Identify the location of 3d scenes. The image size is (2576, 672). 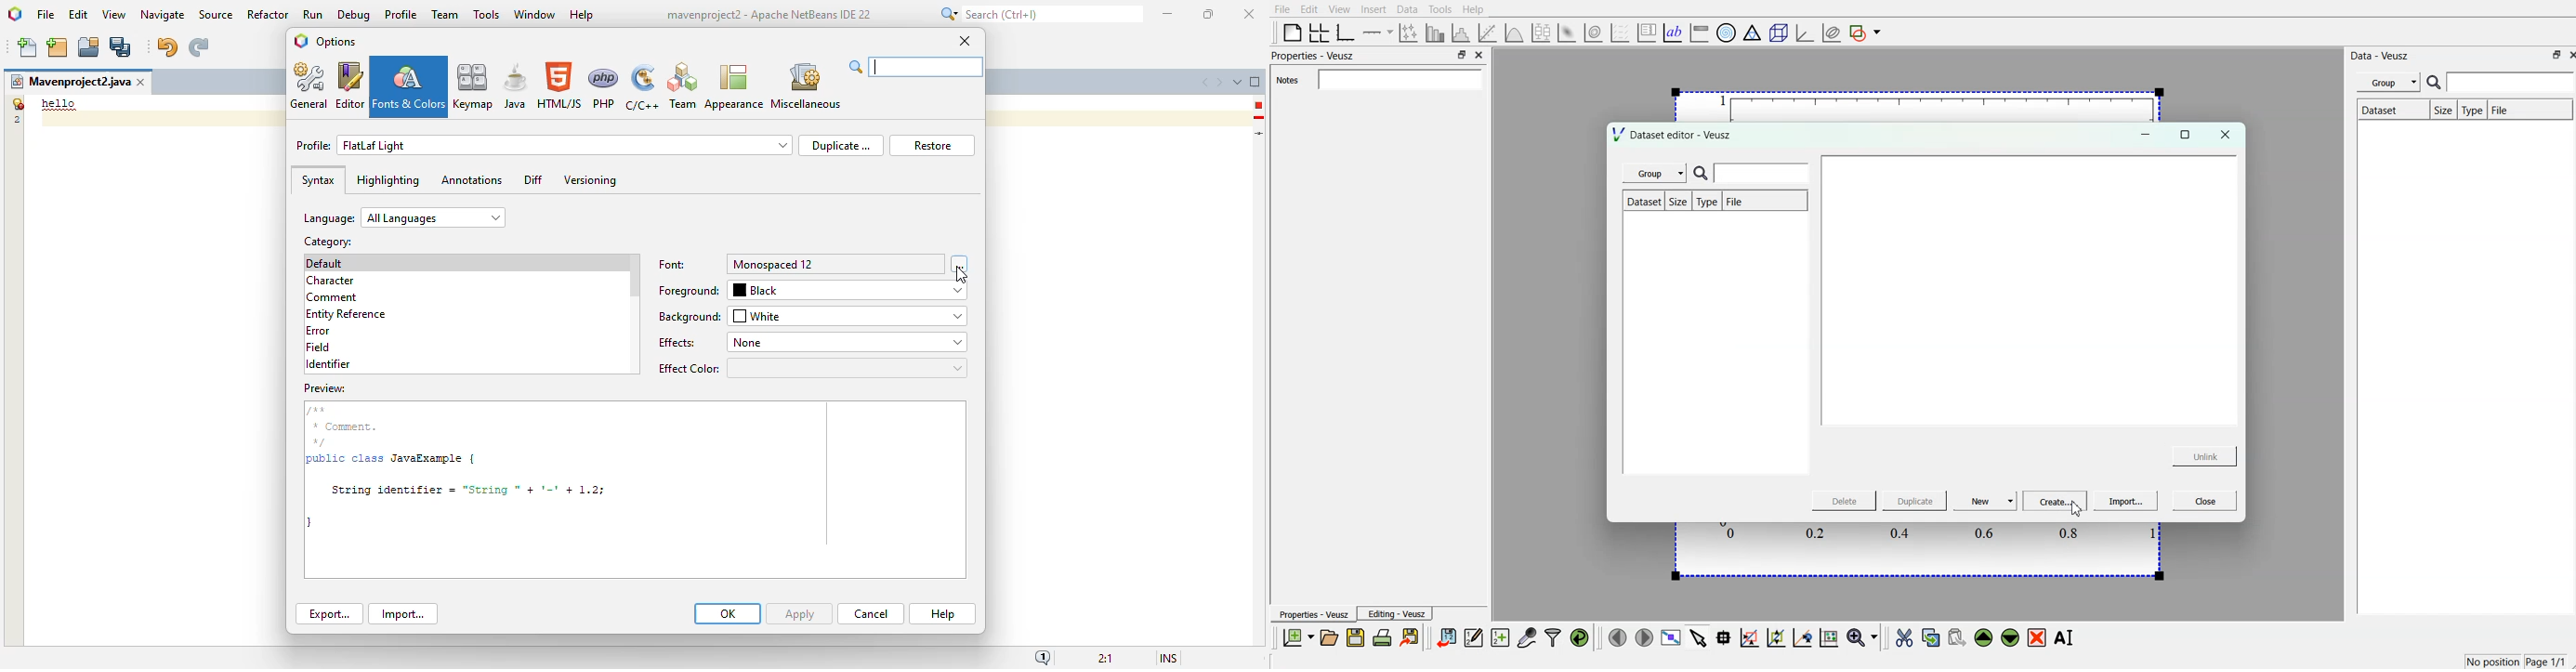
(1777, 30).